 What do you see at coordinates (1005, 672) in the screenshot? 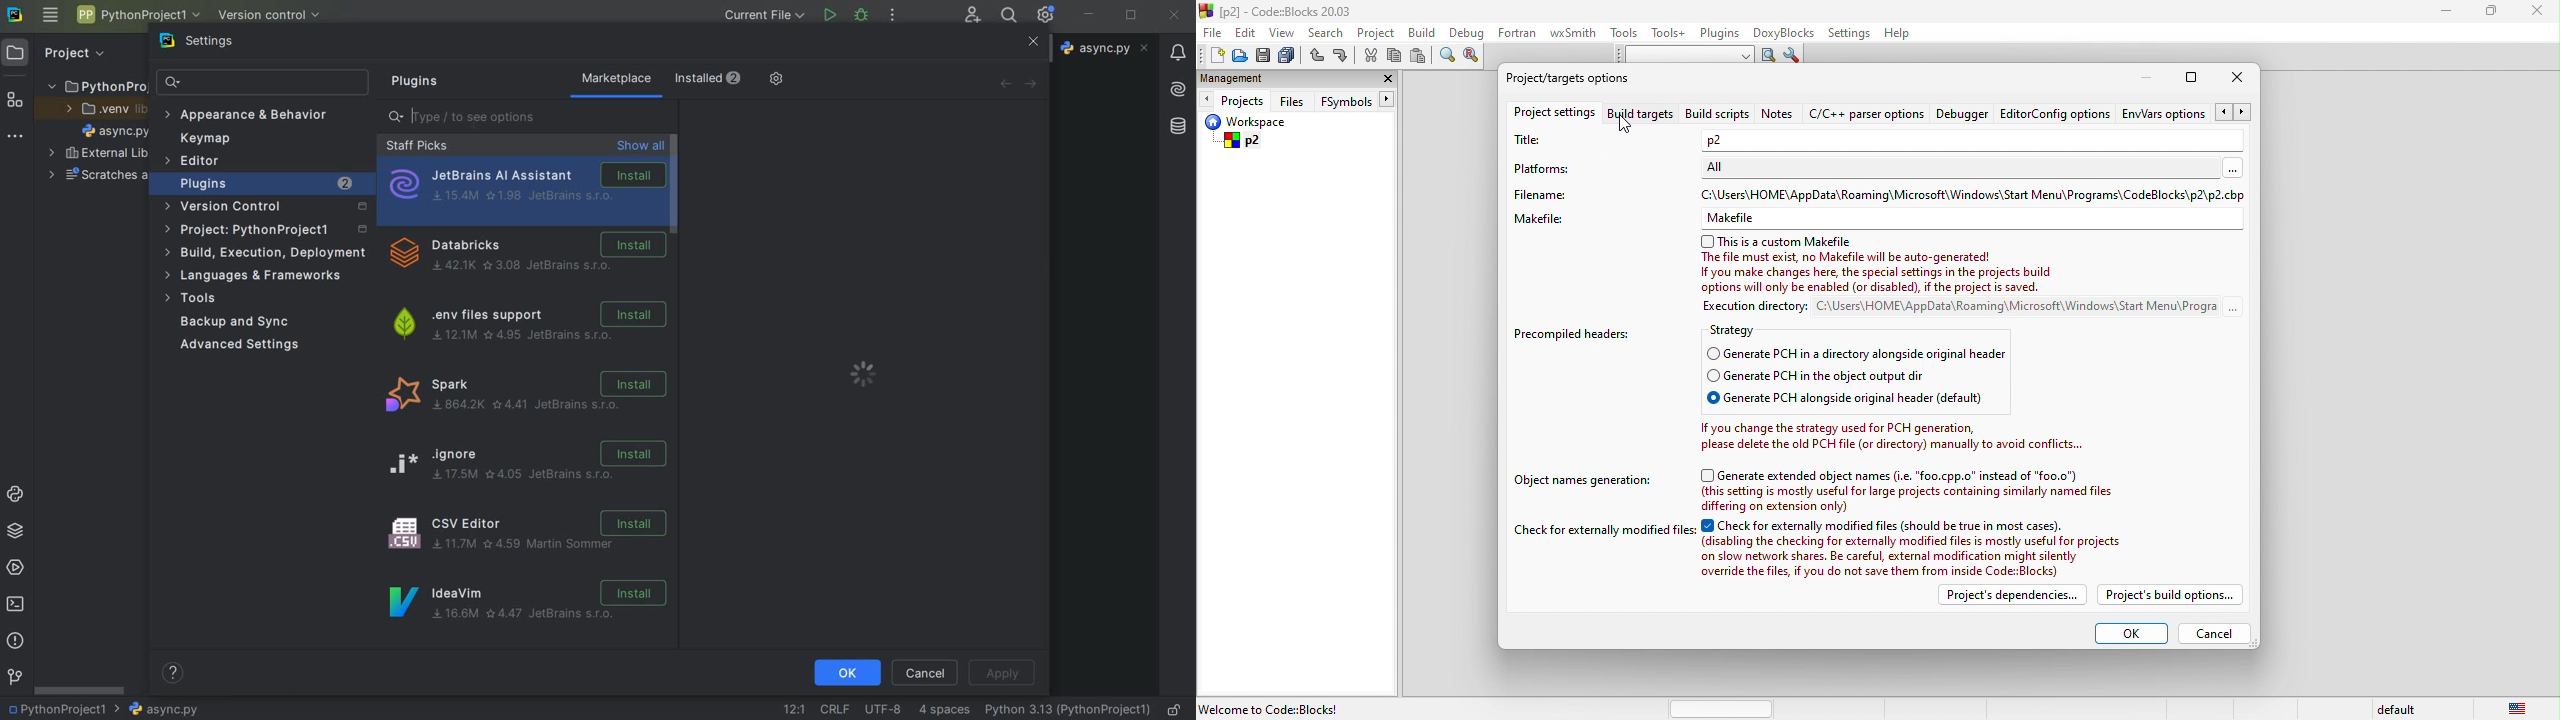
I see `apply` at bounding box center [1005, 672].